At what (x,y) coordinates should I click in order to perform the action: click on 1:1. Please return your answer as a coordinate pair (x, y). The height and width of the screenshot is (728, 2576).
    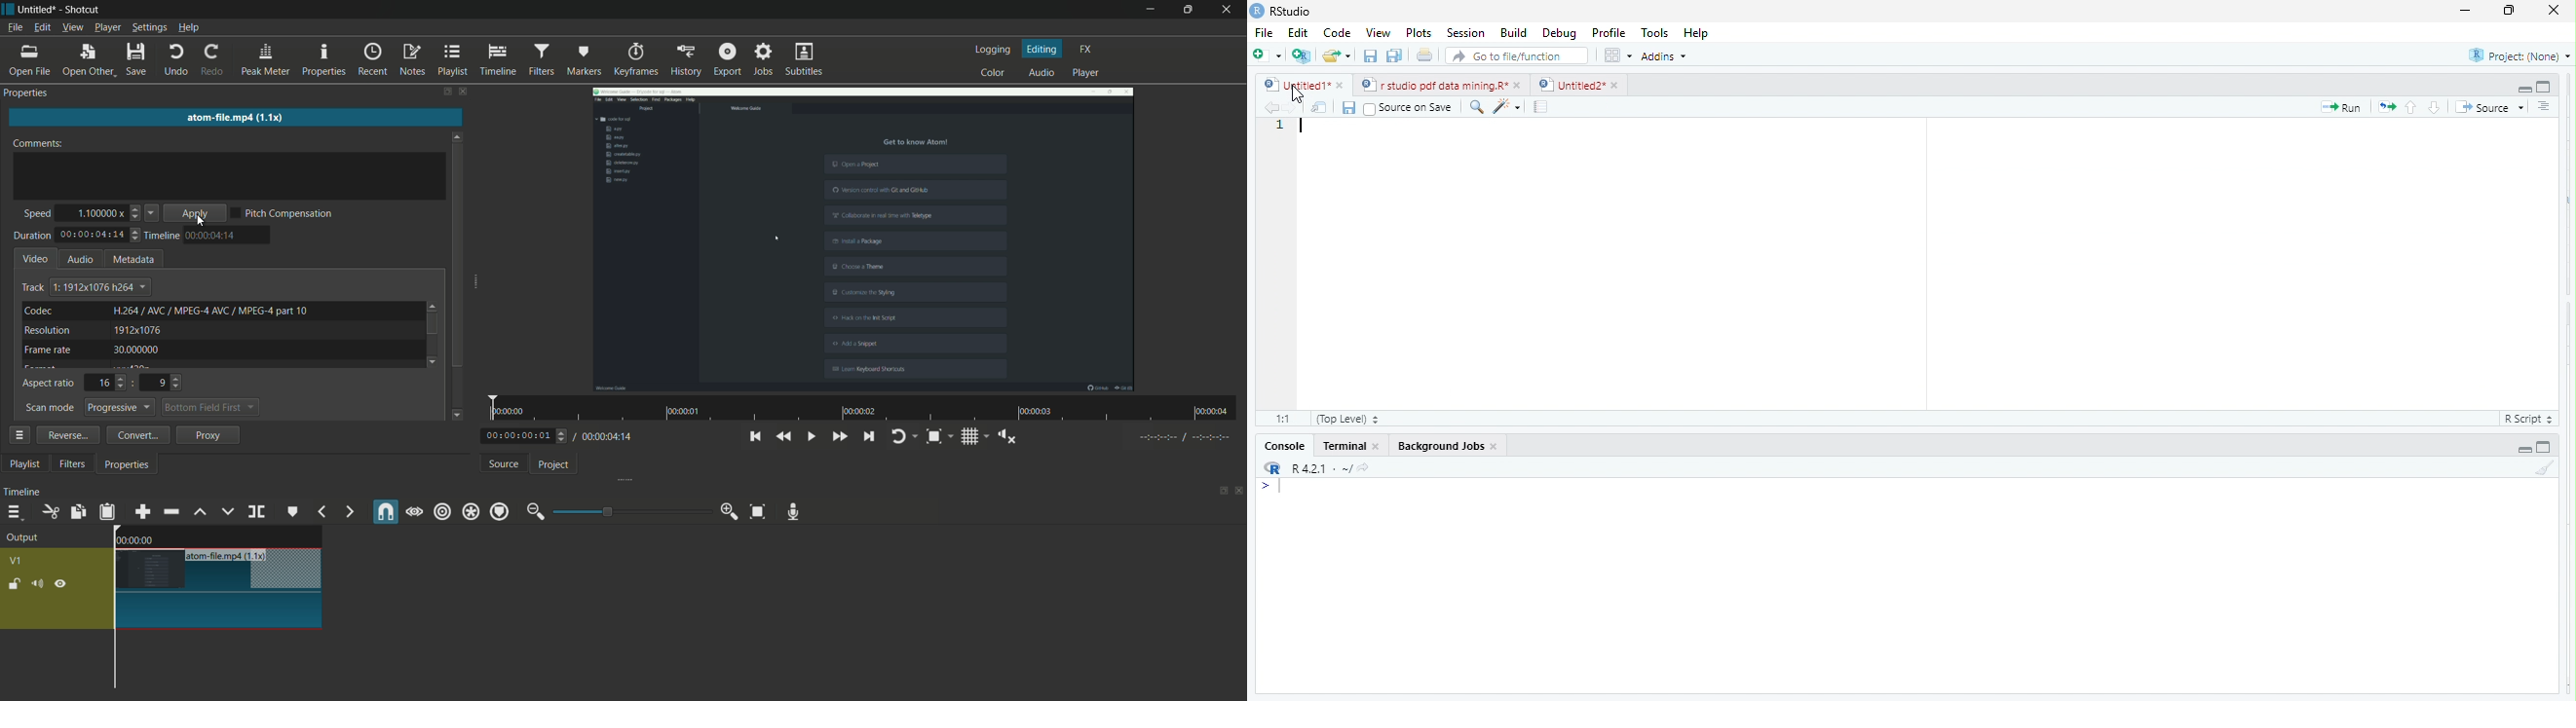
    Looking at the image, I should click on (1283, 418).